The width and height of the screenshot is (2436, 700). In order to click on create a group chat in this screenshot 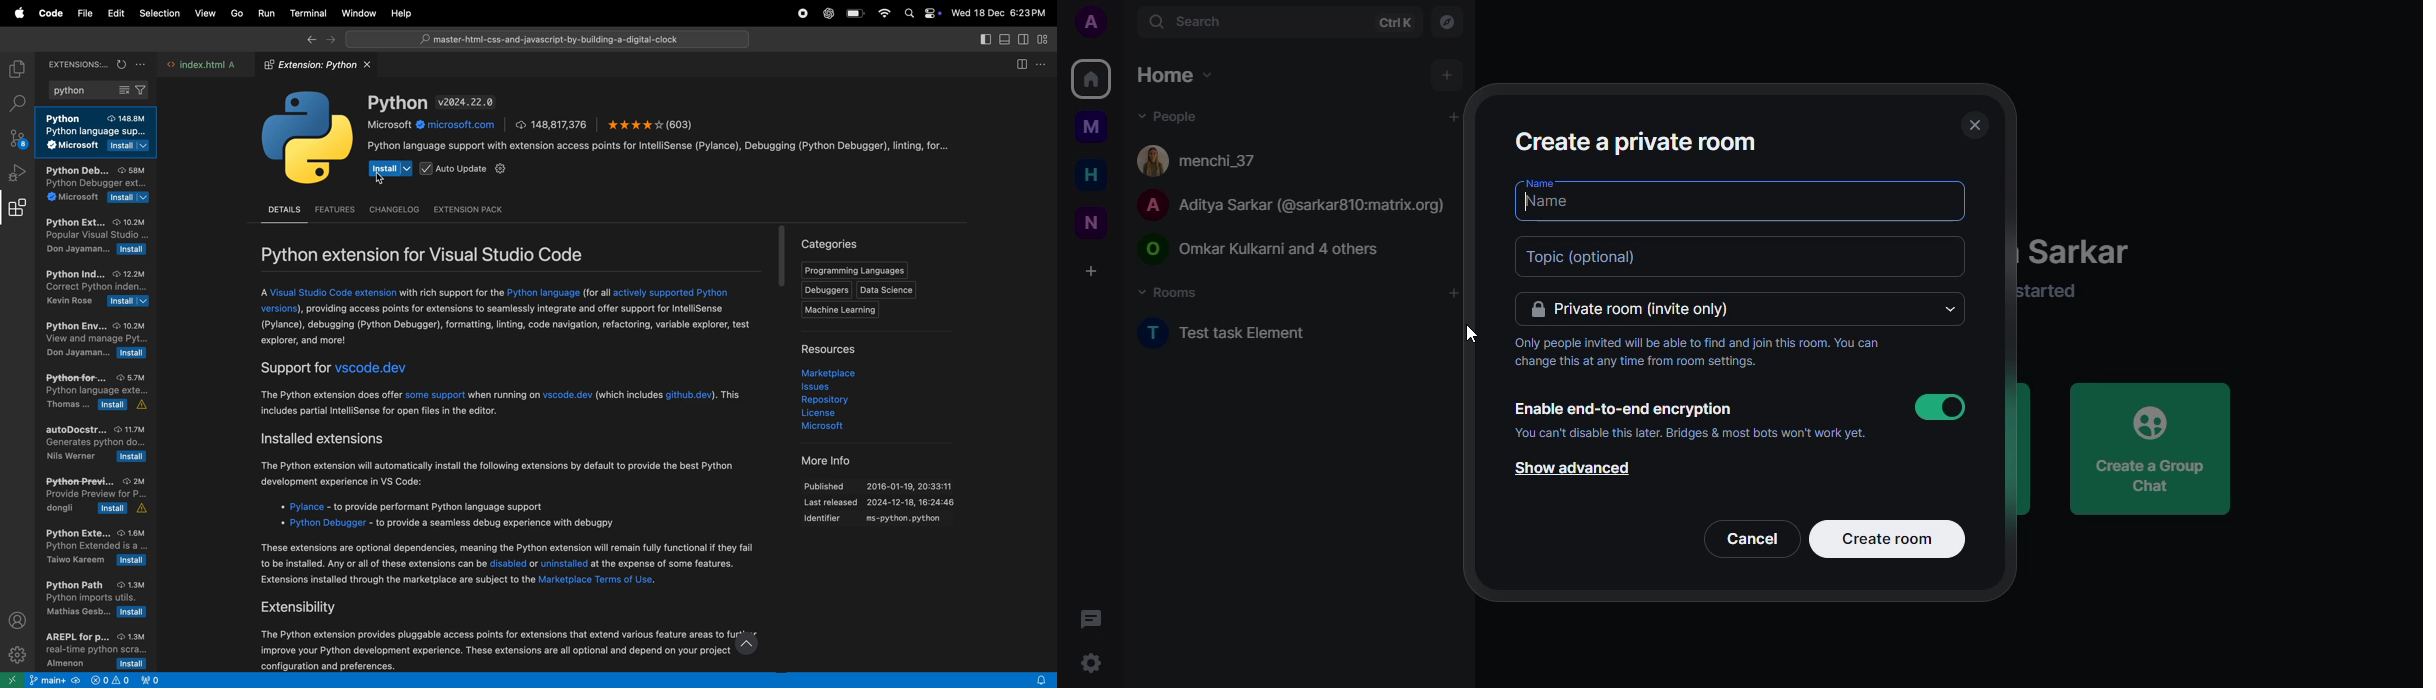, I will do `click(2161, 452)`.